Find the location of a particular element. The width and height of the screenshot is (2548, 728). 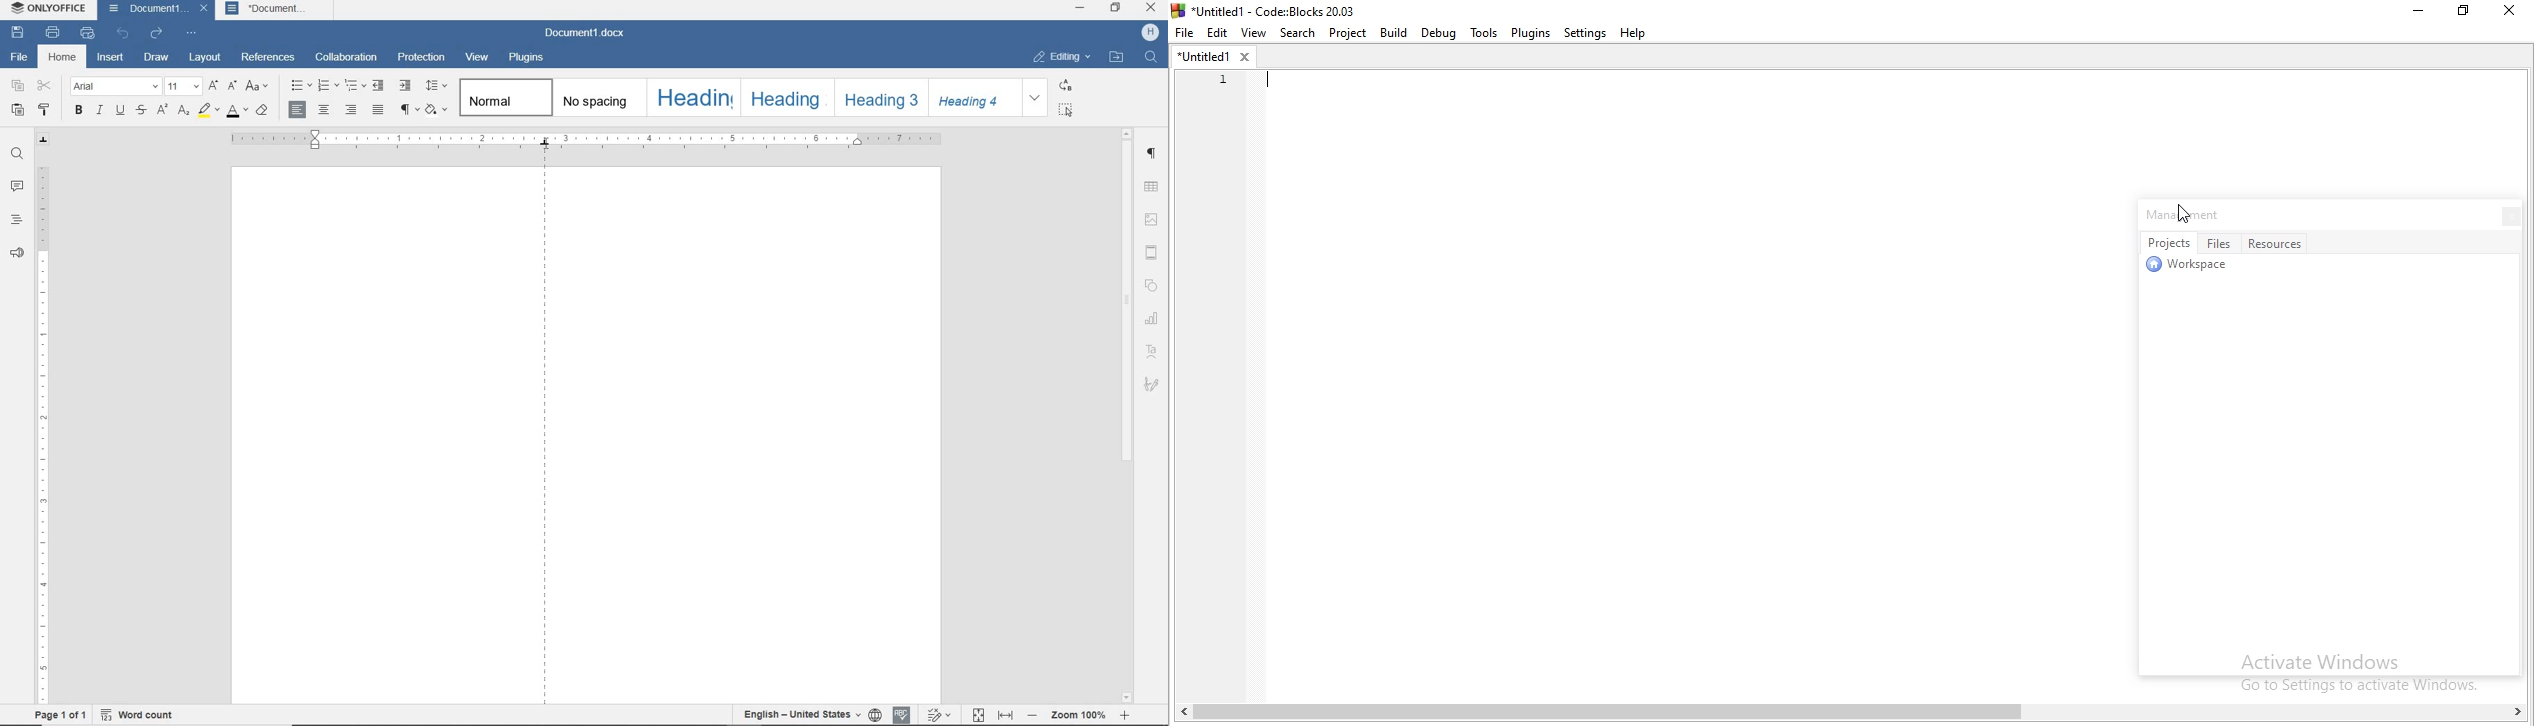

Close is located at coordinates (2507, 13).